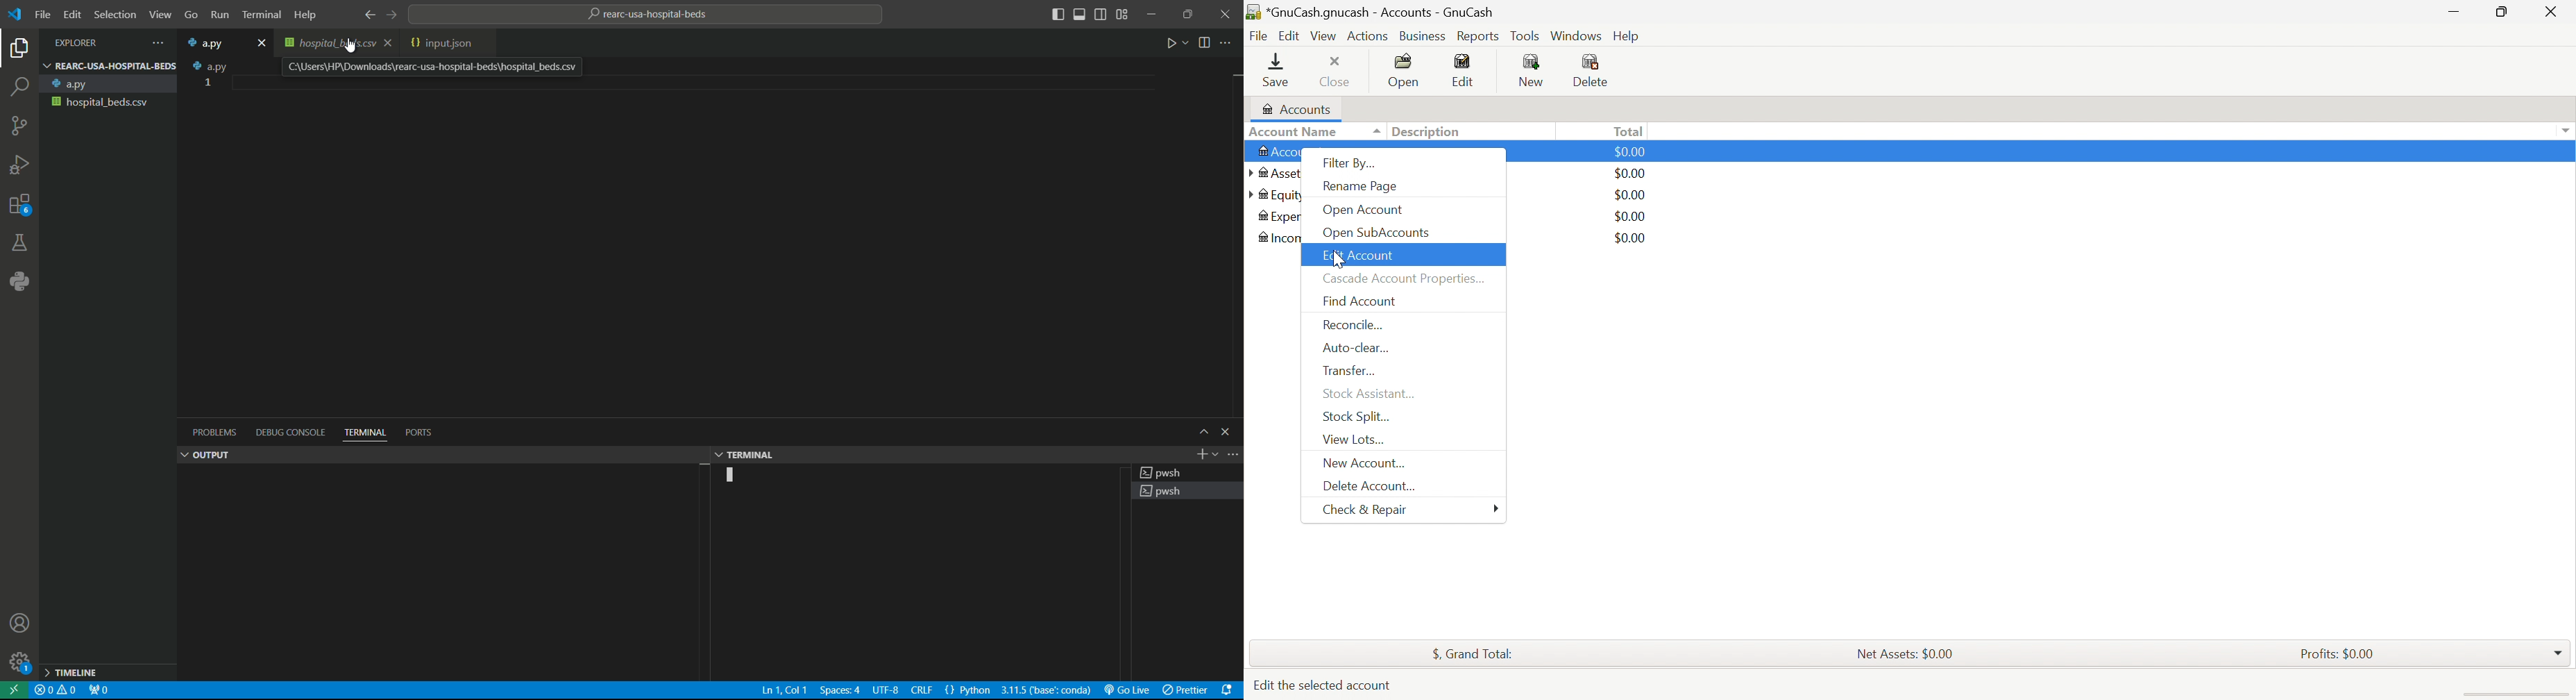 The width and height of the screenshot is (2576, 700). I want to click on cursor, so click(352, 46).